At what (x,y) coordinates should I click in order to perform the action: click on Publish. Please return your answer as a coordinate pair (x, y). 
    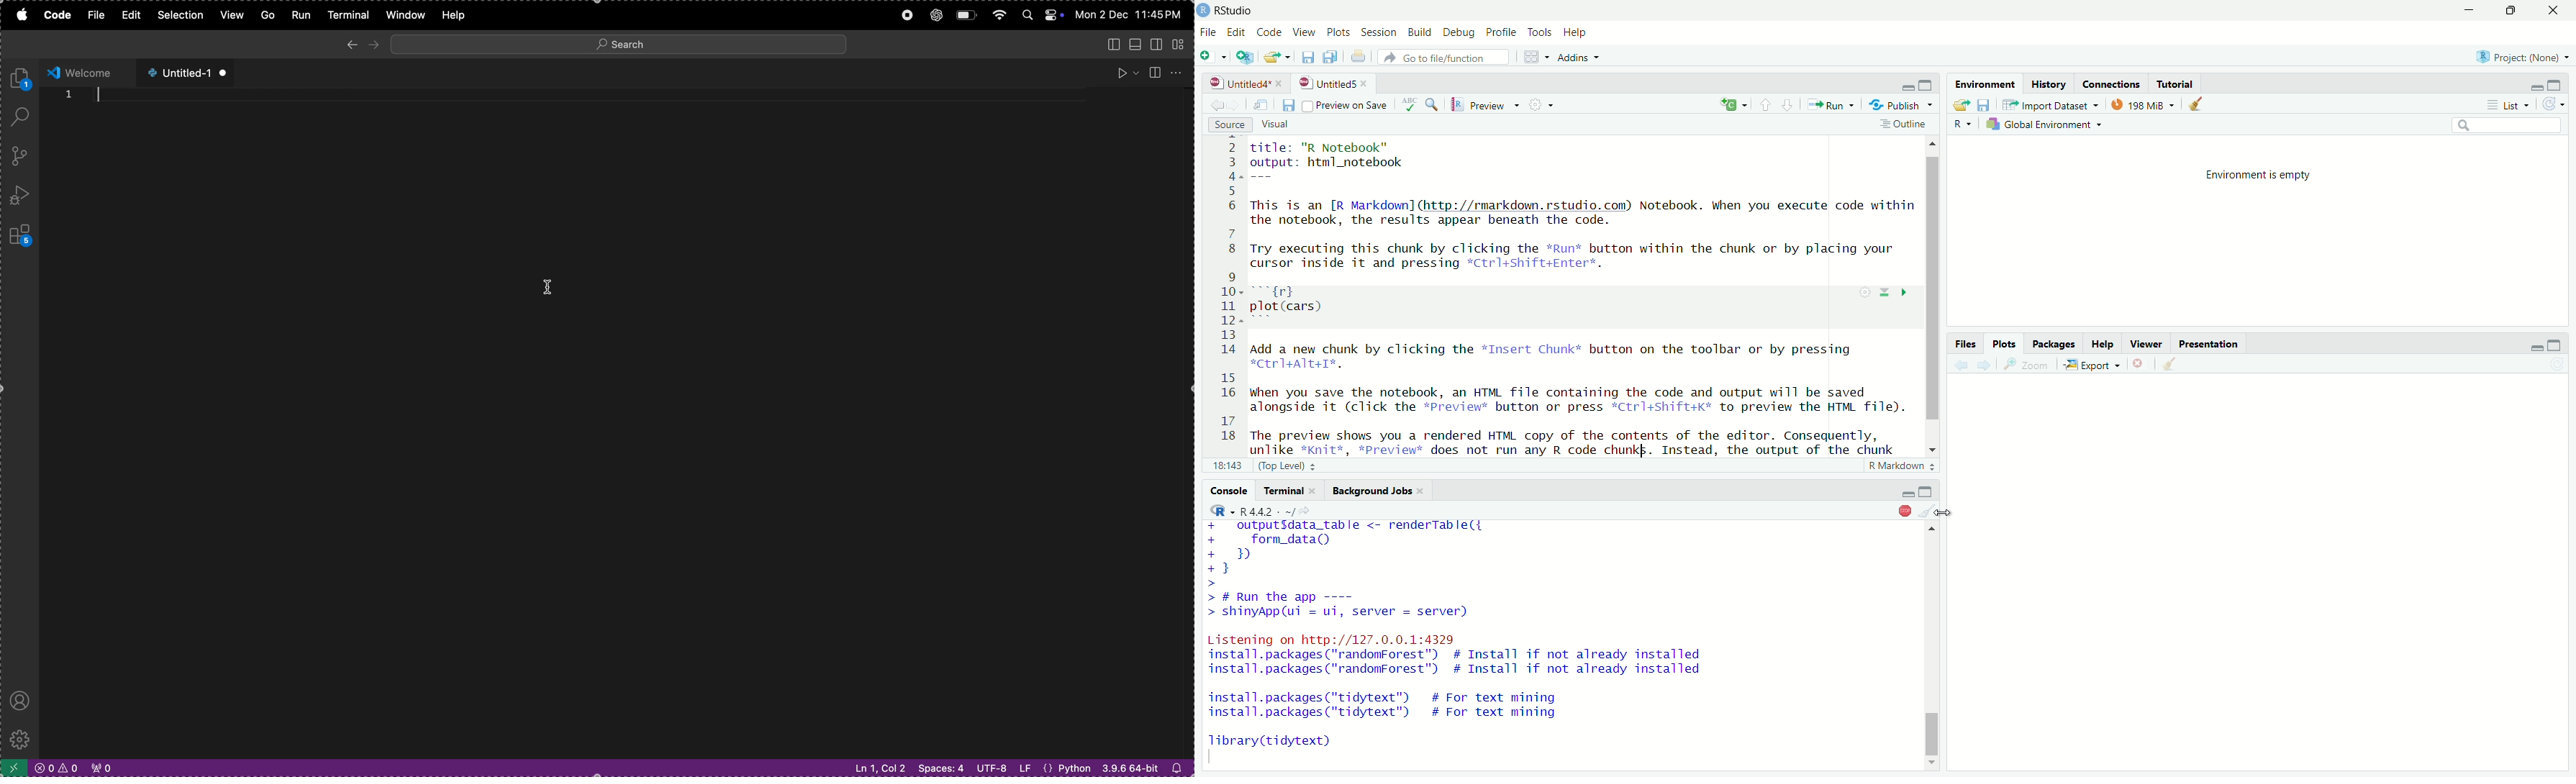
    Looking at the image, I should click on (1901, 105).